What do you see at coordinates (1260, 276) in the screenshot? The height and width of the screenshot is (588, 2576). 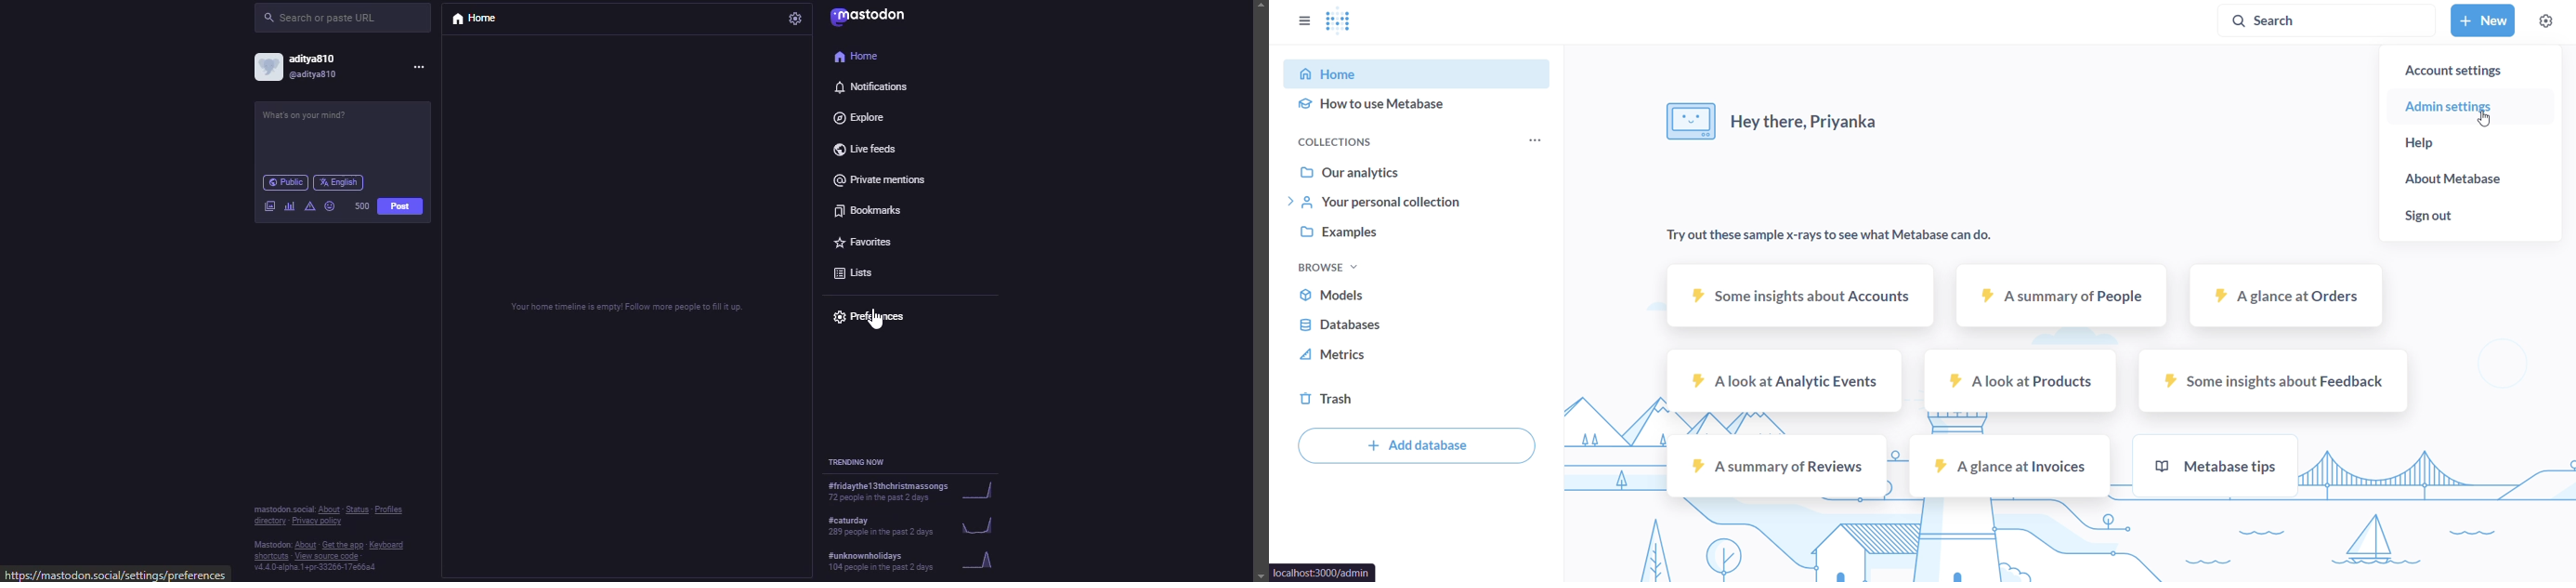 I see `scroll bar` at bounding box center [1260, 276].